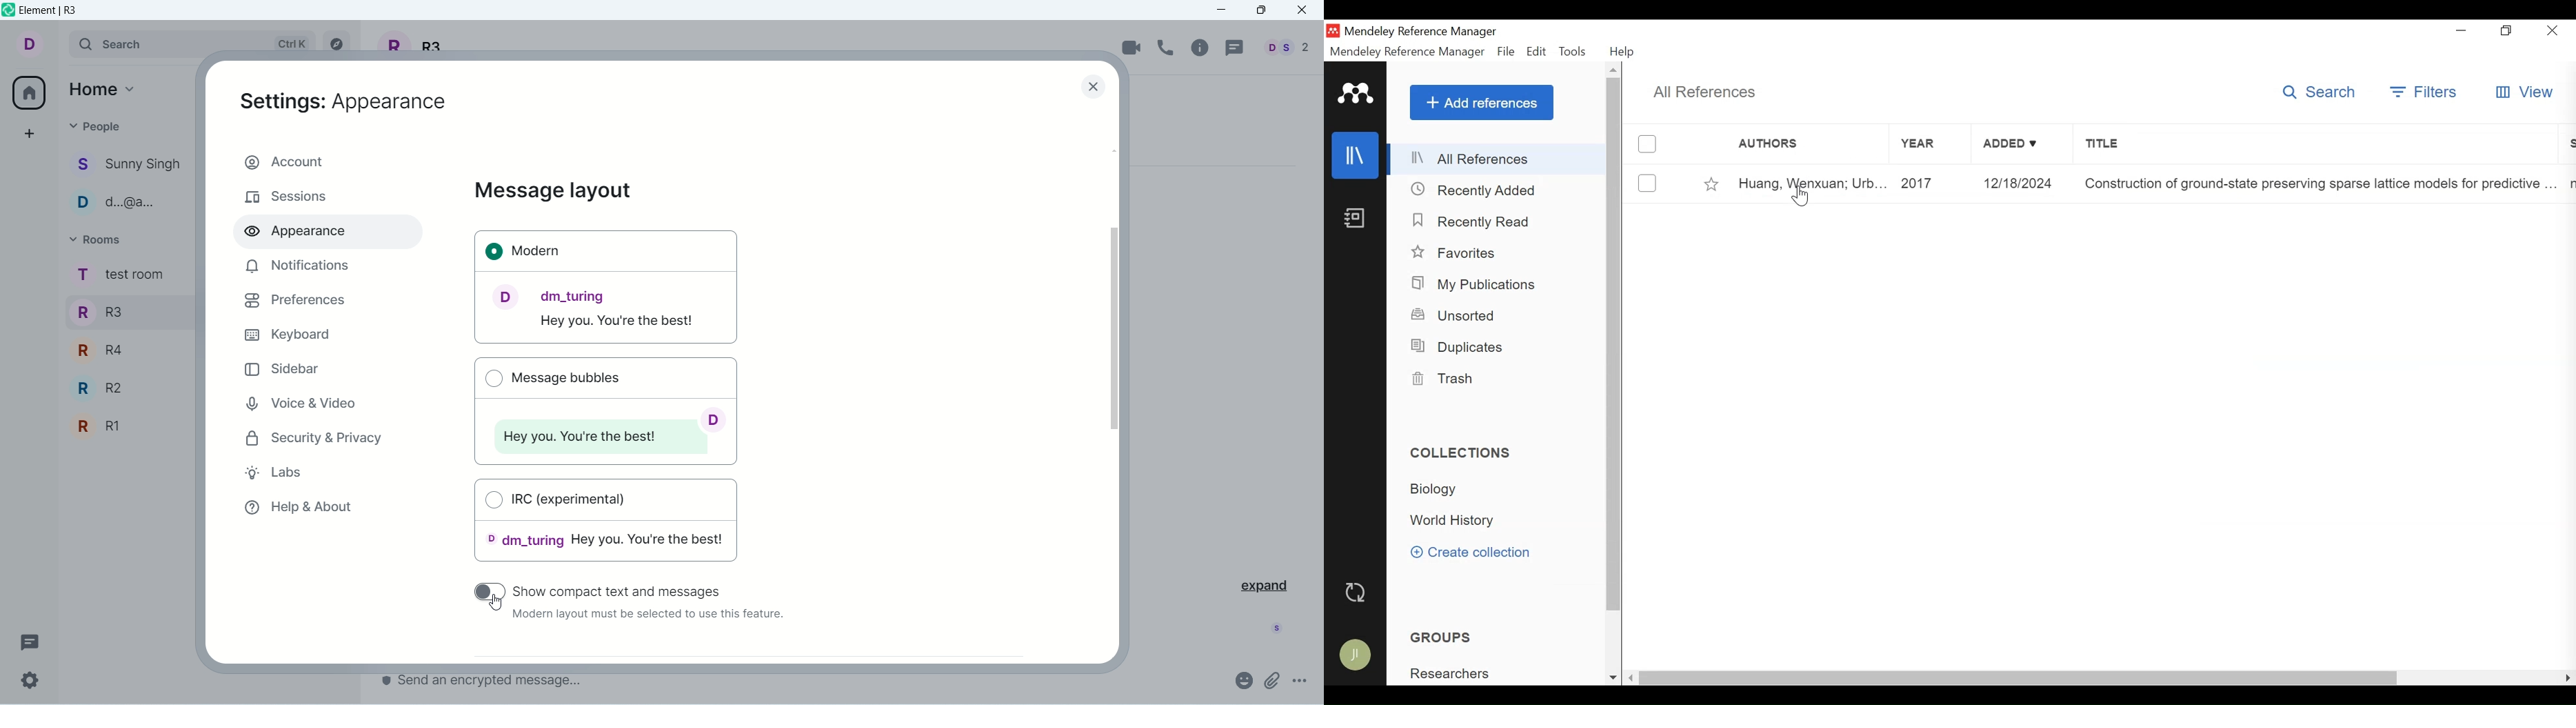  What do you see at coordinates (106, 88) in the screenshot?
I see `home` at bounding box center [106, 88].